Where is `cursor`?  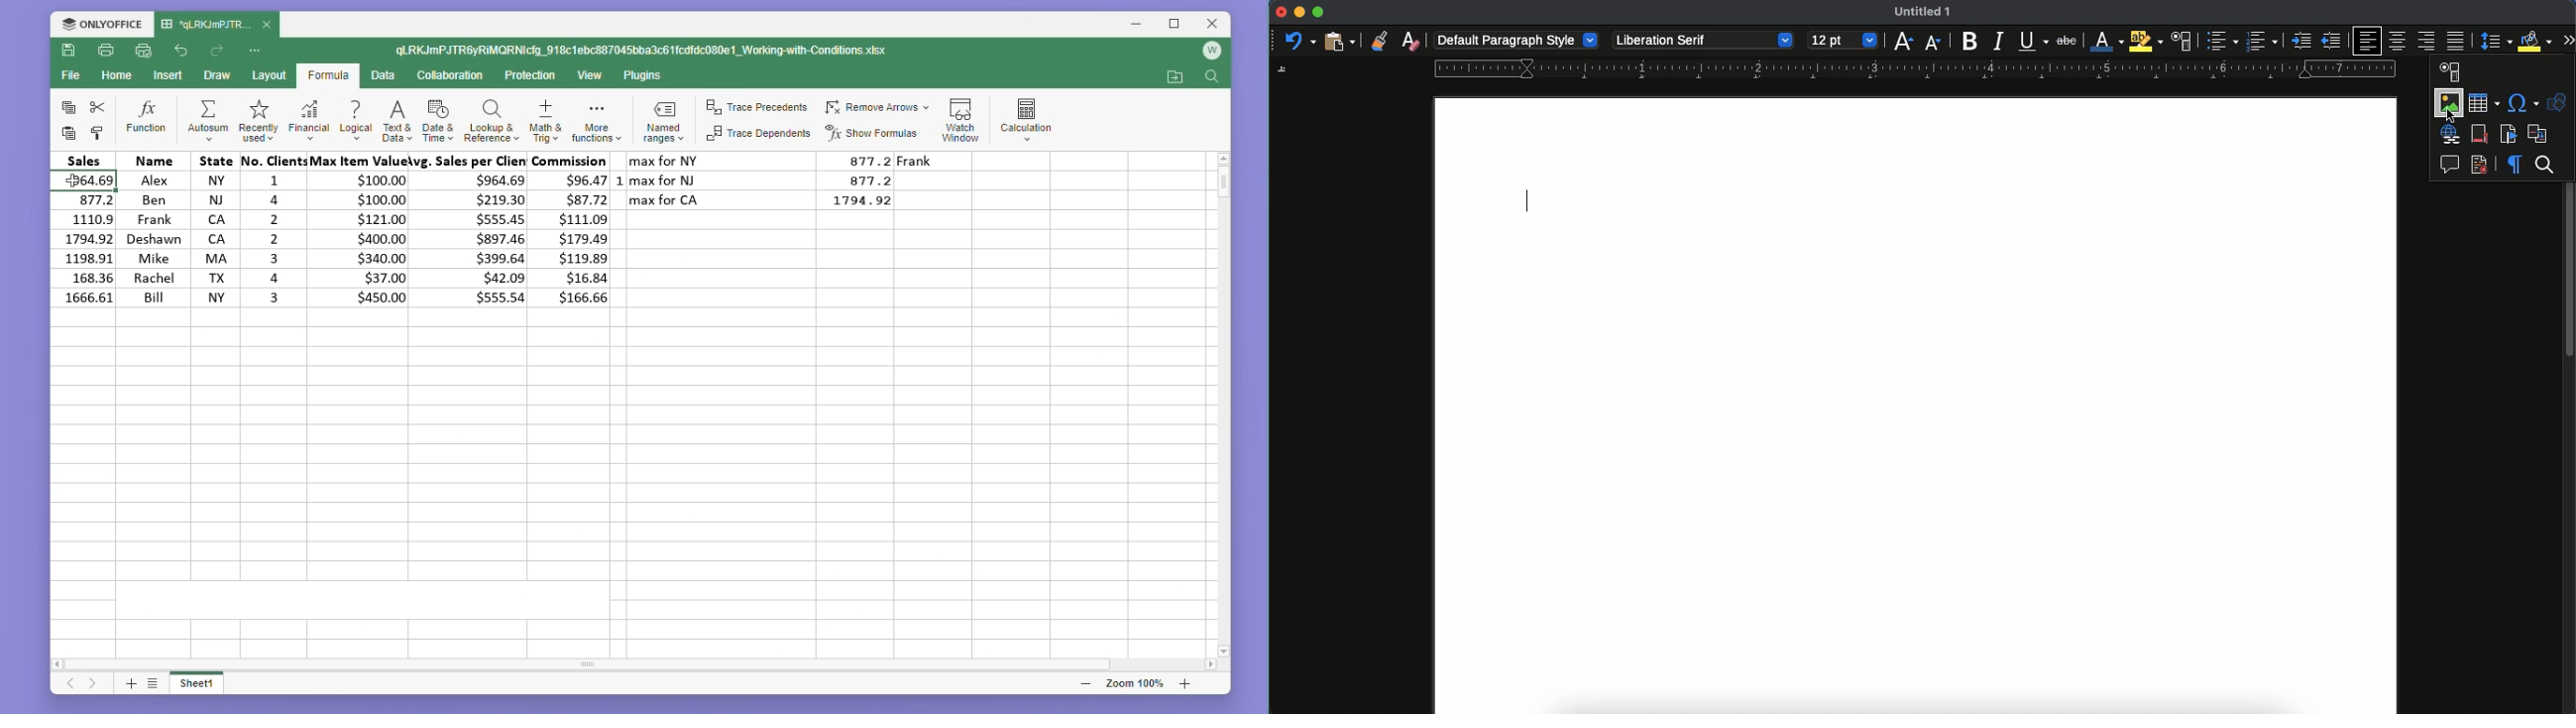
cursor is located at coordinates (2449, 115).